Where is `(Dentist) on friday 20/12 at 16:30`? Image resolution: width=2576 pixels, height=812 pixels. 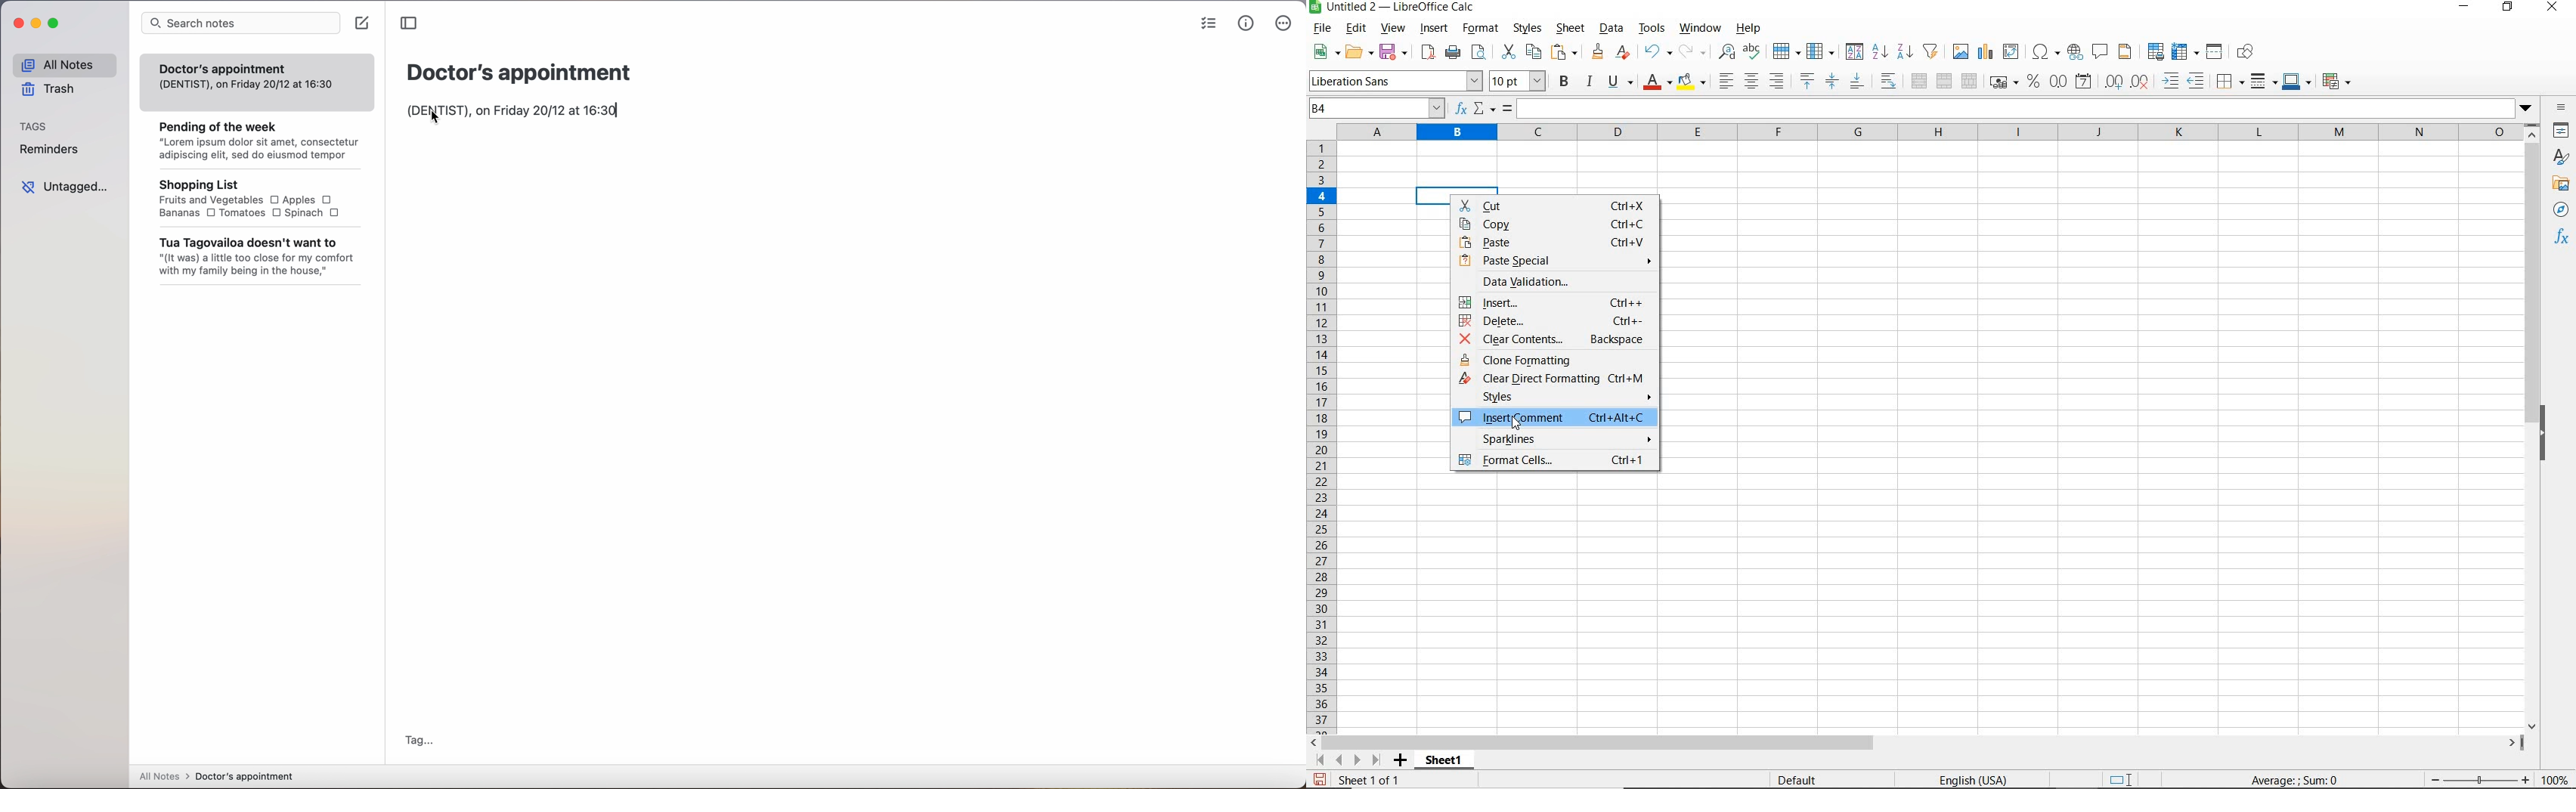
(Dentist) on friday 20/12 at 16:30 is located at coordinates (513, 113).